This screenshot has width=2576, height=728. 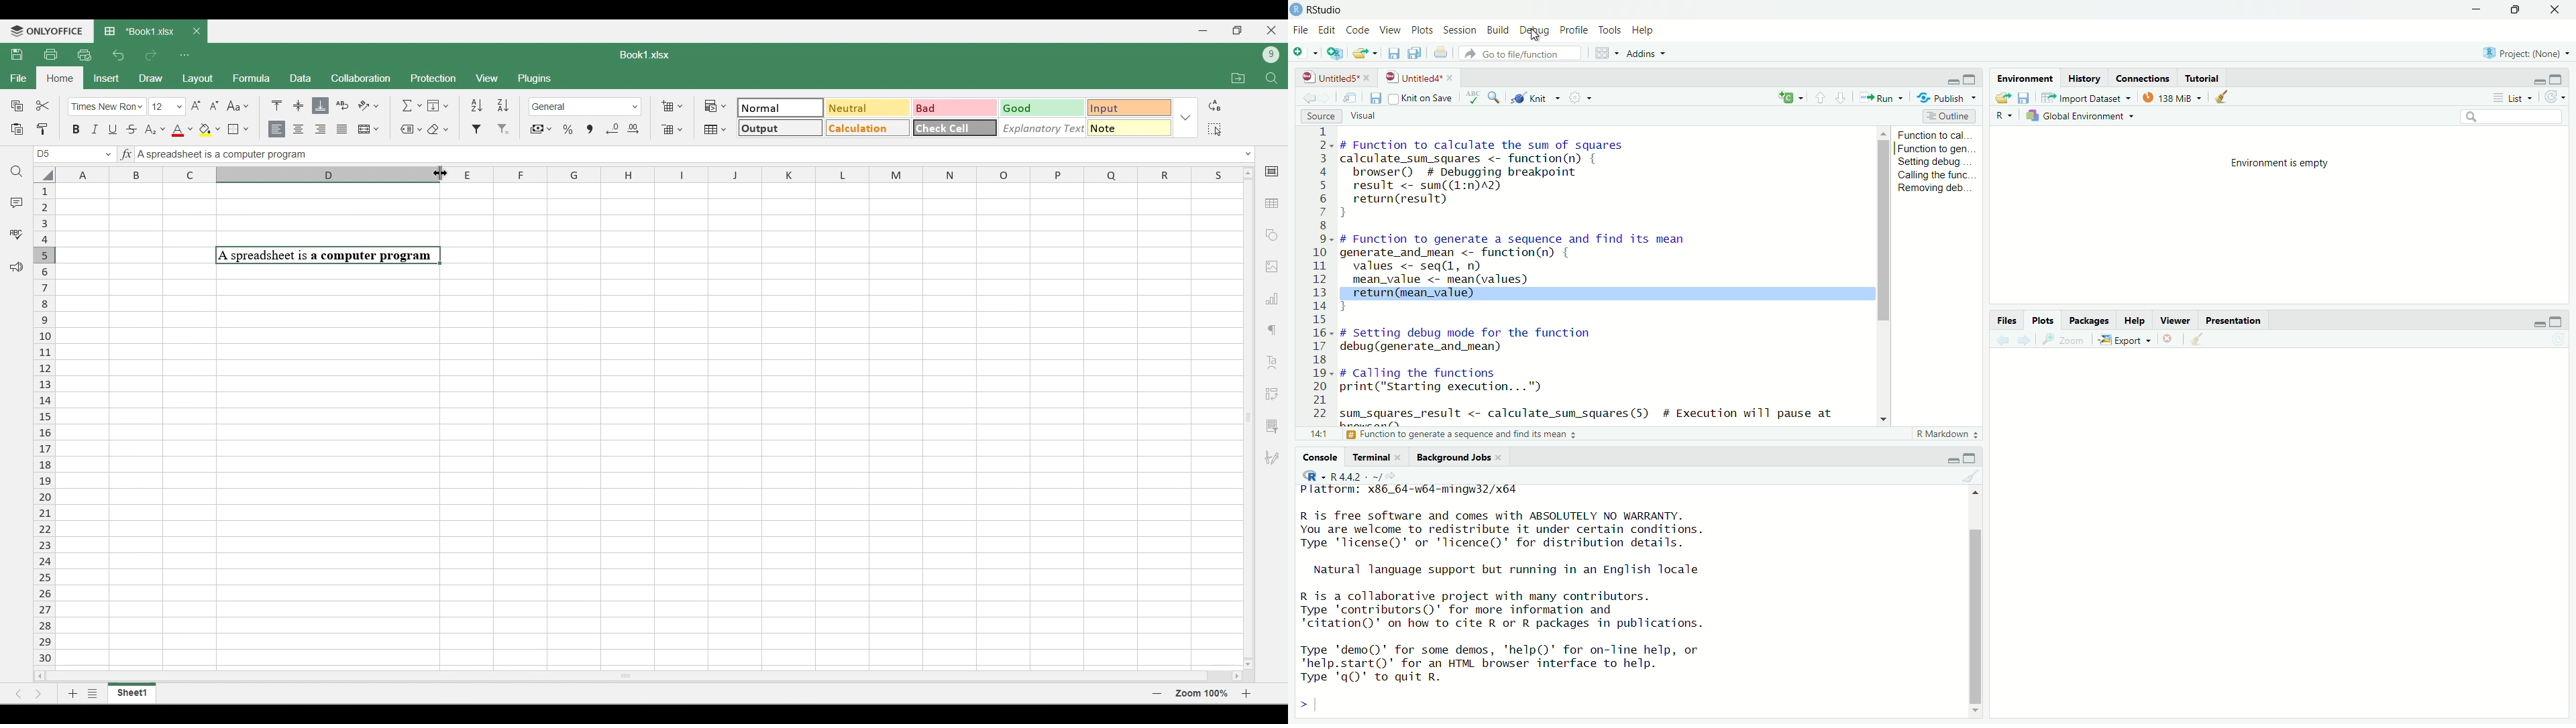 I want to click on addins, so click(x=1648, y=52).